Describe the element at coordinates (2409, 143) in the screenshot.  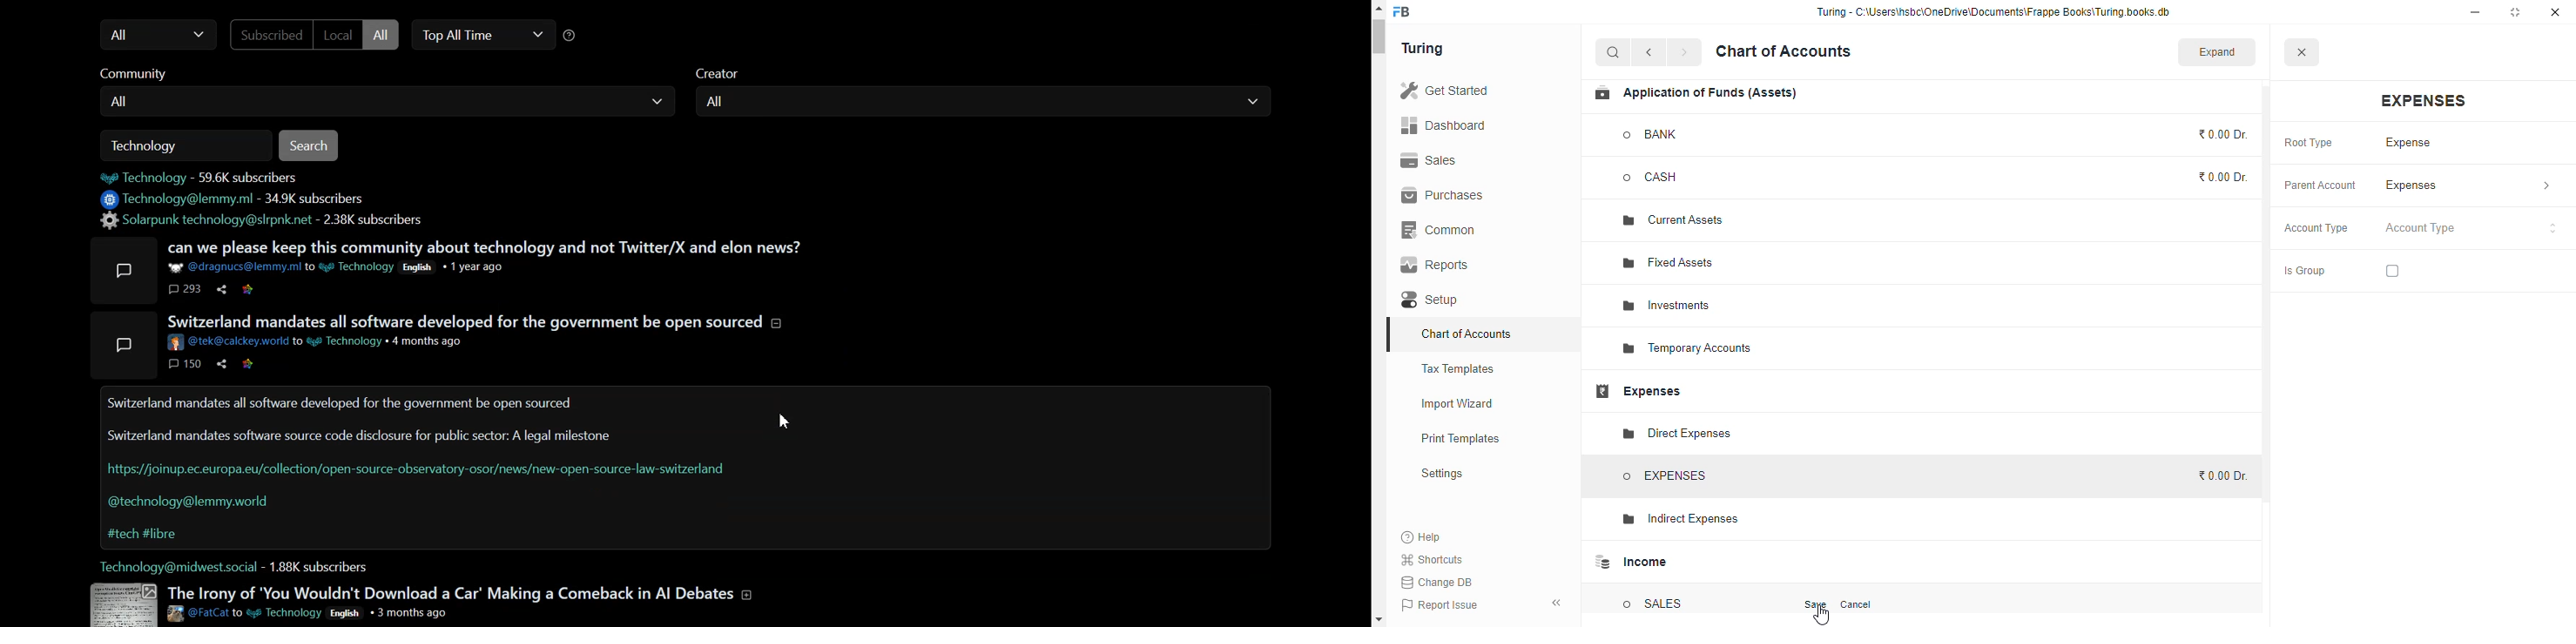
I see `expense` at that location.